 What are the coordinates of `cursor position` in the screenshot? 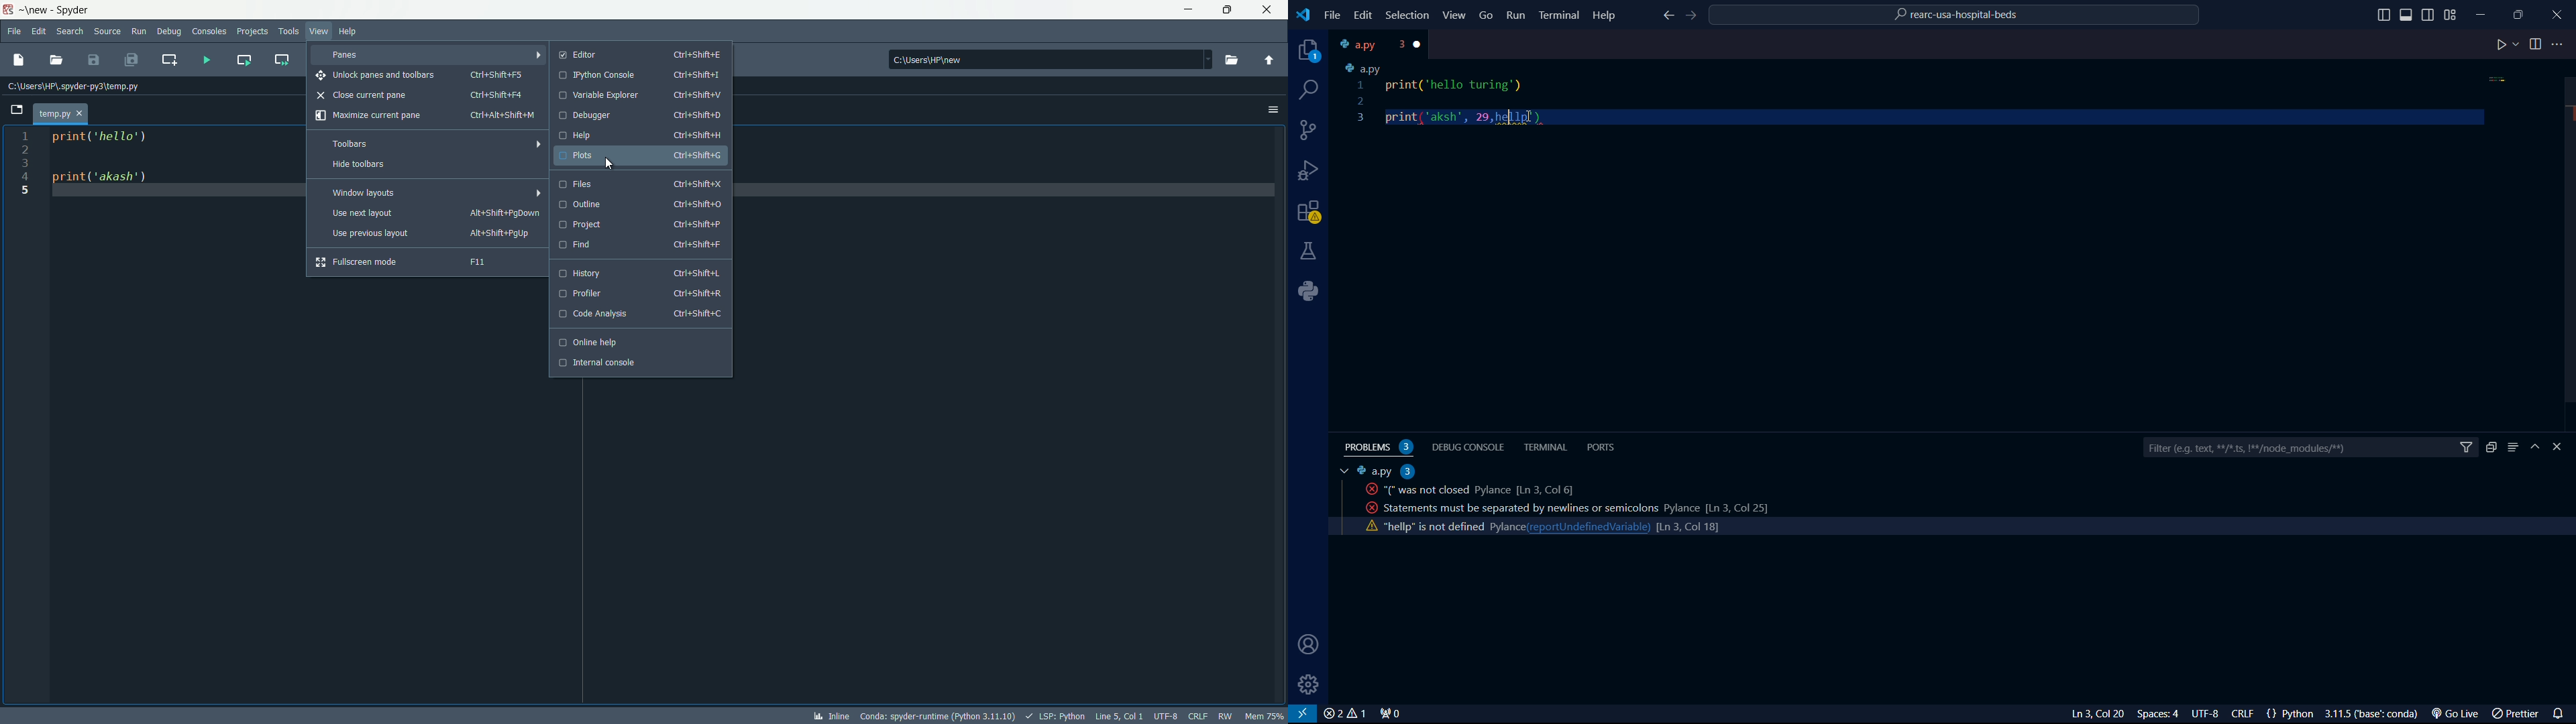 It's located at (1120, 716).